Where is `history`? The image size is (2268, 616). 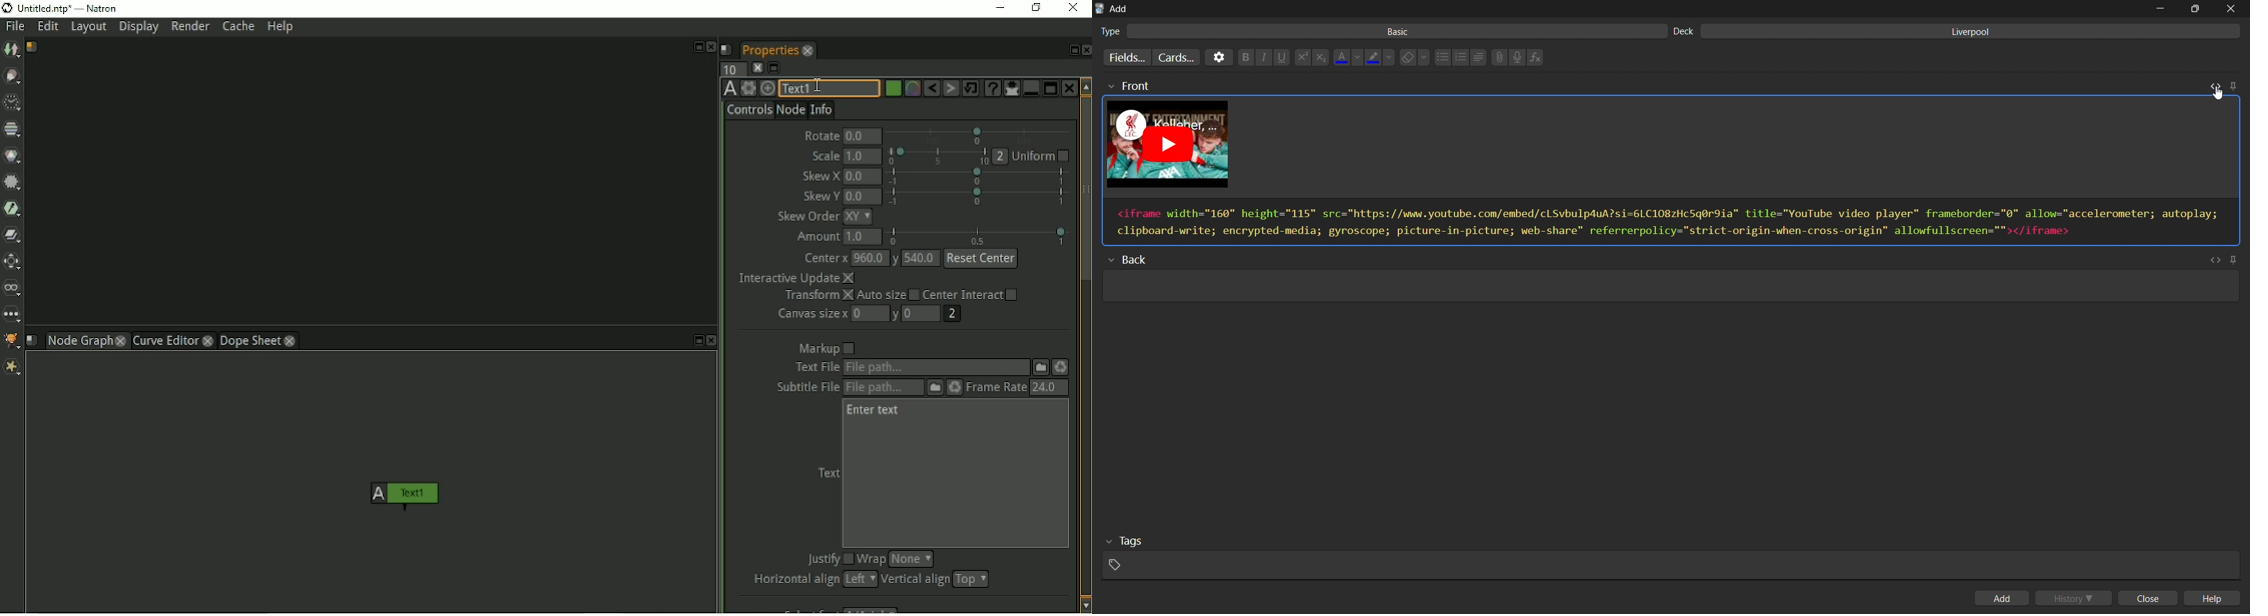
history is located at coordinates (2076, 597).